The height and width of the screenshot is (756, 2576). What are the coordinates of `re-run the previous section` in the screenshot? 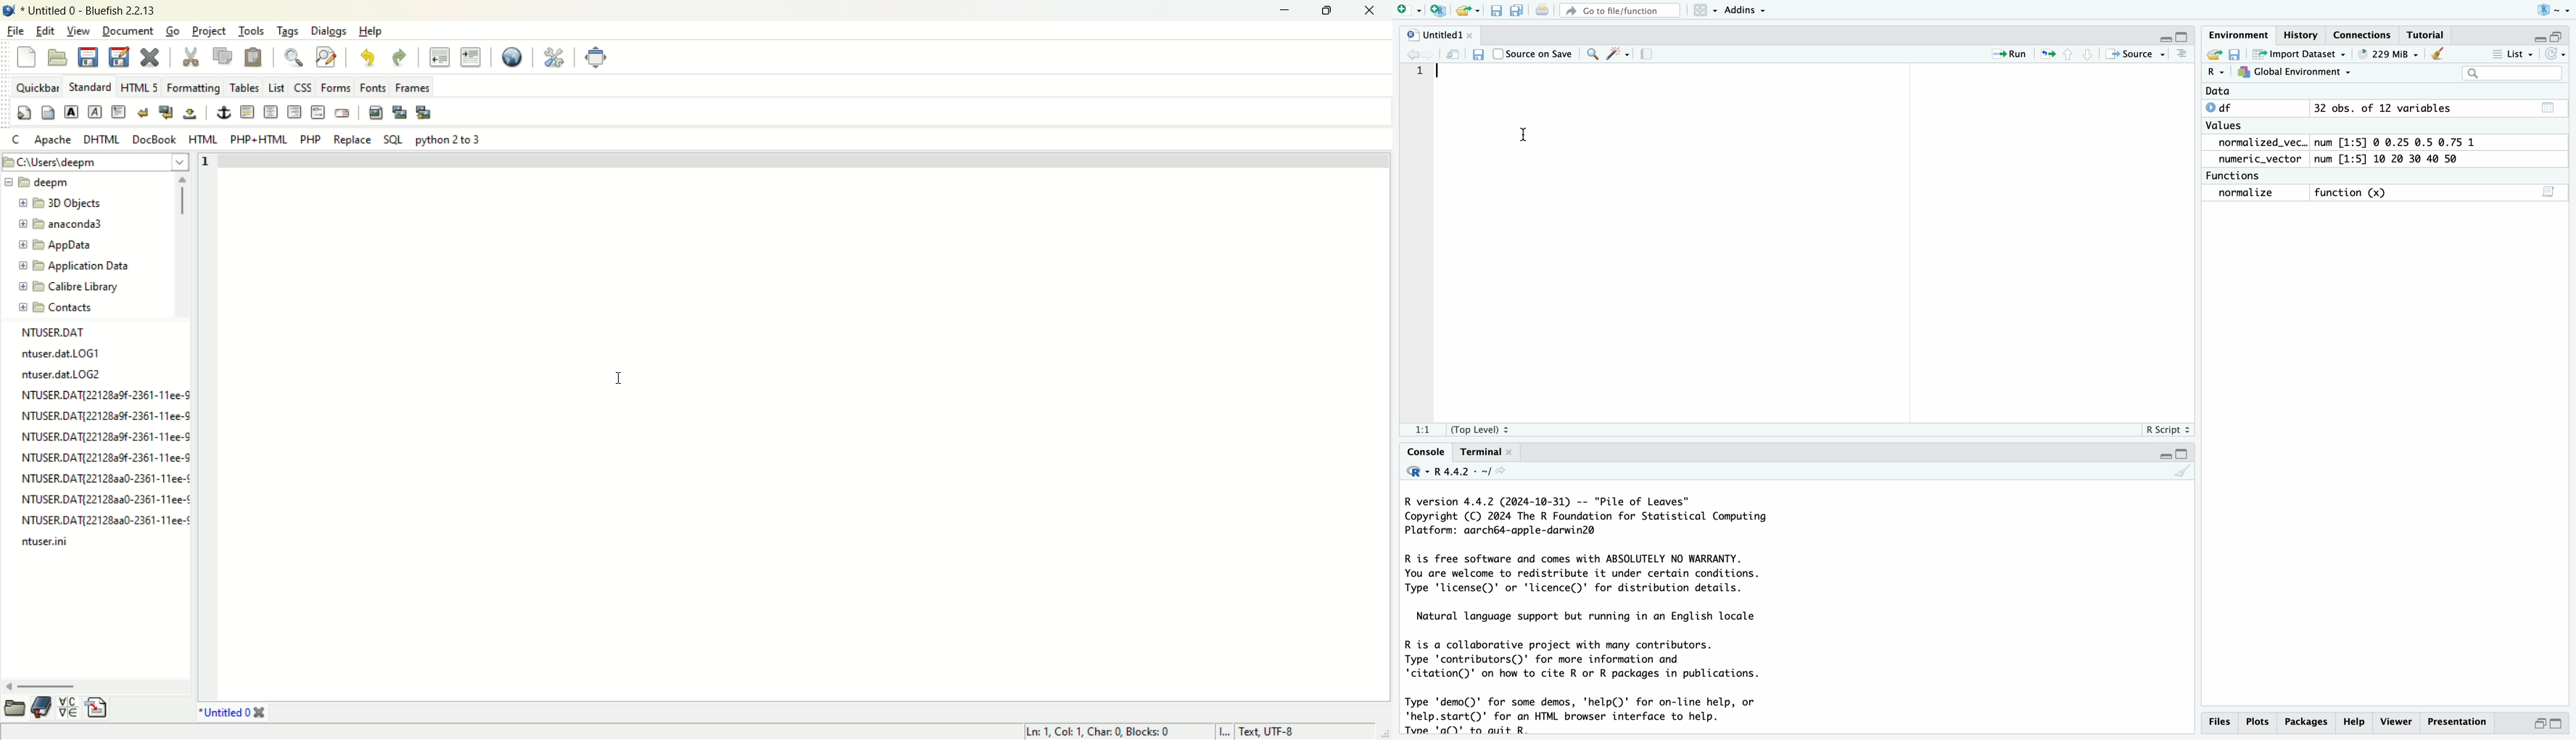 It's located at (2048, 54).